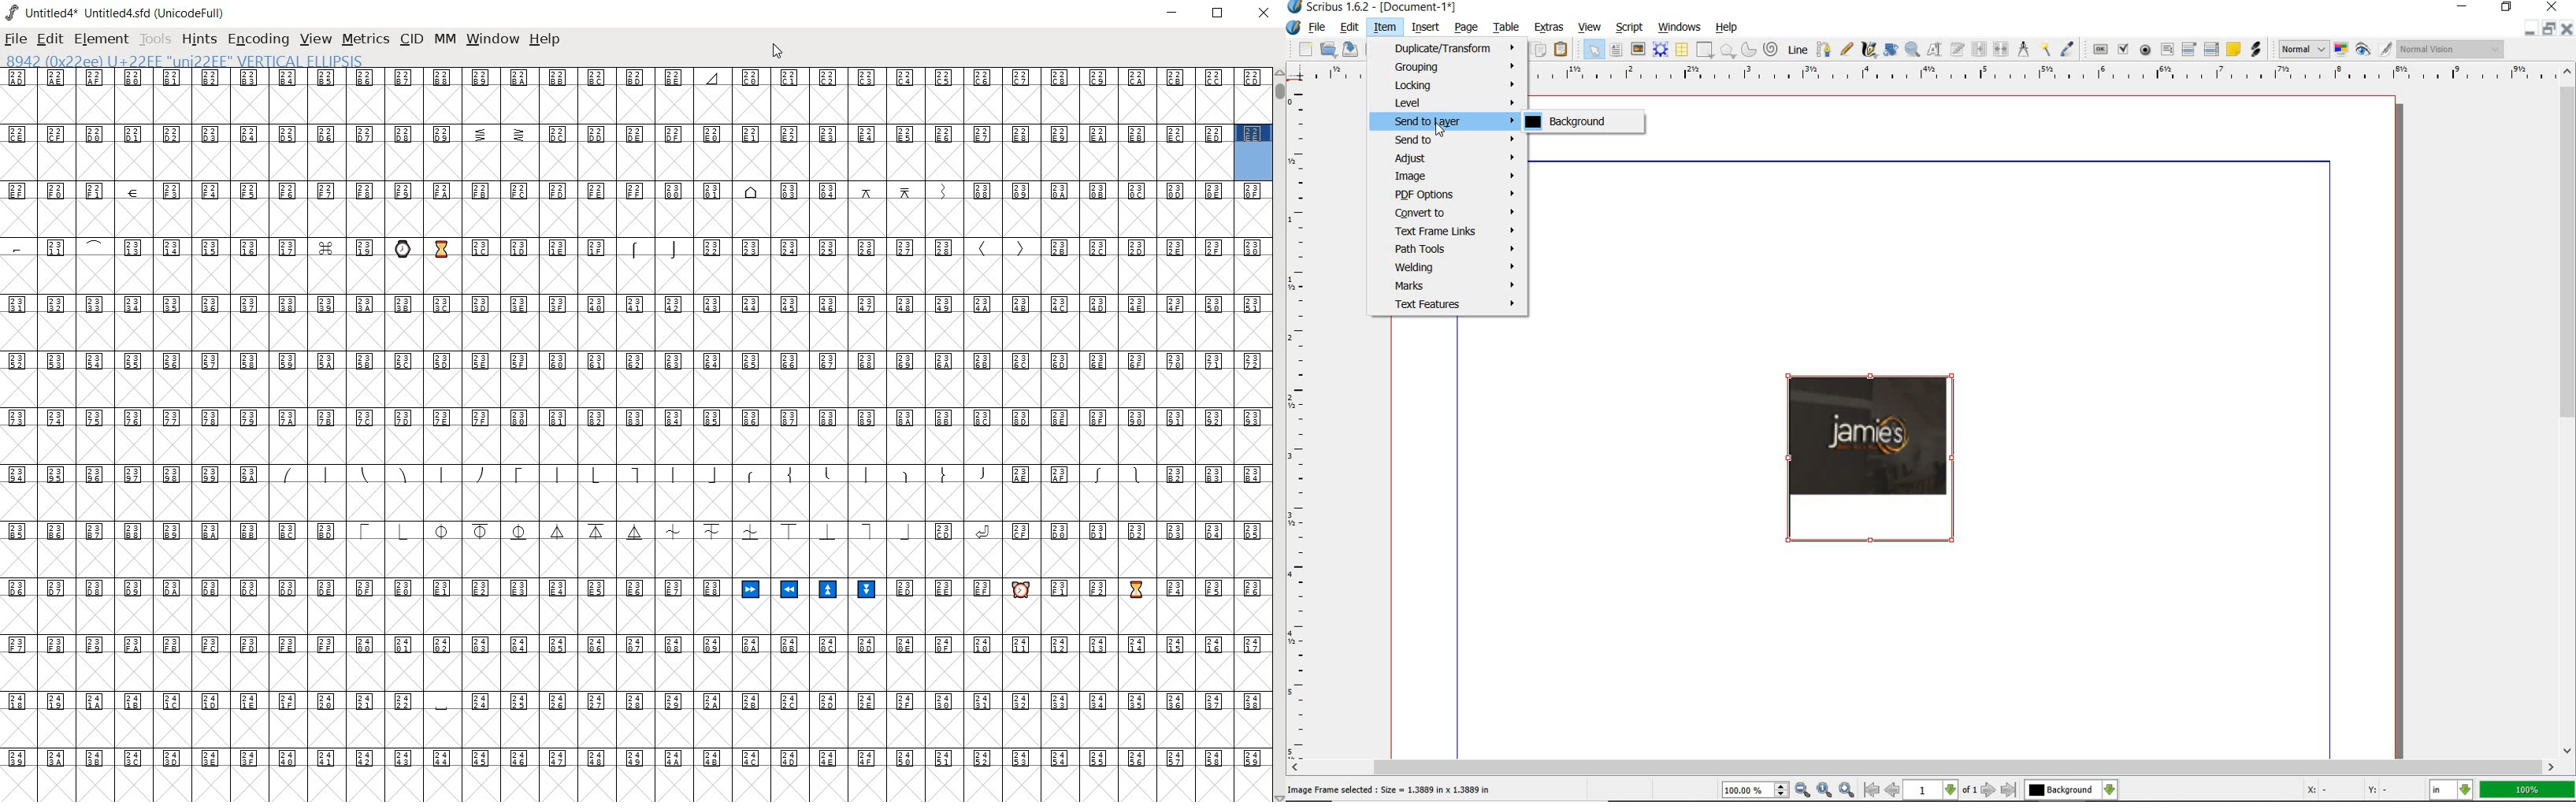  What do you see at coordinates (2100, 51) in the screenshot?
I see `pdf push button` at bounding box center [2100, 51].